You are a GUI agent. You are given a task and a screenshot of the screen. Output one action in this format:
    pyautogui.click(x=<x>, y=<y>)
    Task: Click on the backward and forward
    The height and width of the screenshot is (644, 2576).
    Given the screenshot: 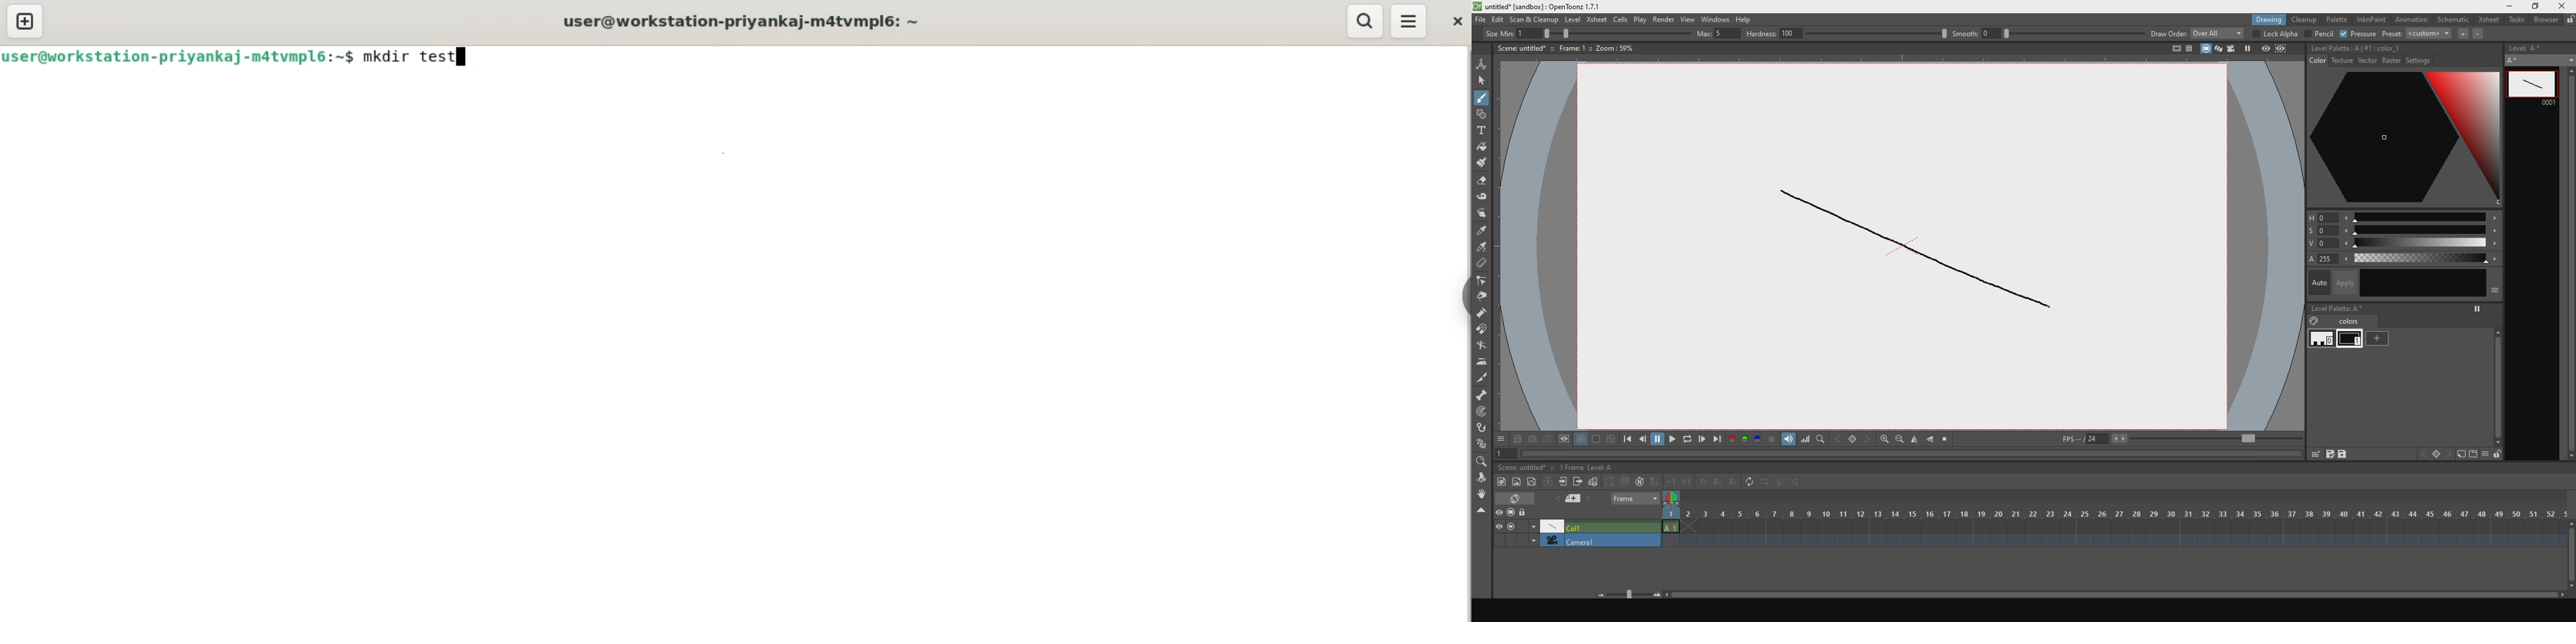 What is the action you would take?
    pyautogui.click(x=1854, y=439)
    